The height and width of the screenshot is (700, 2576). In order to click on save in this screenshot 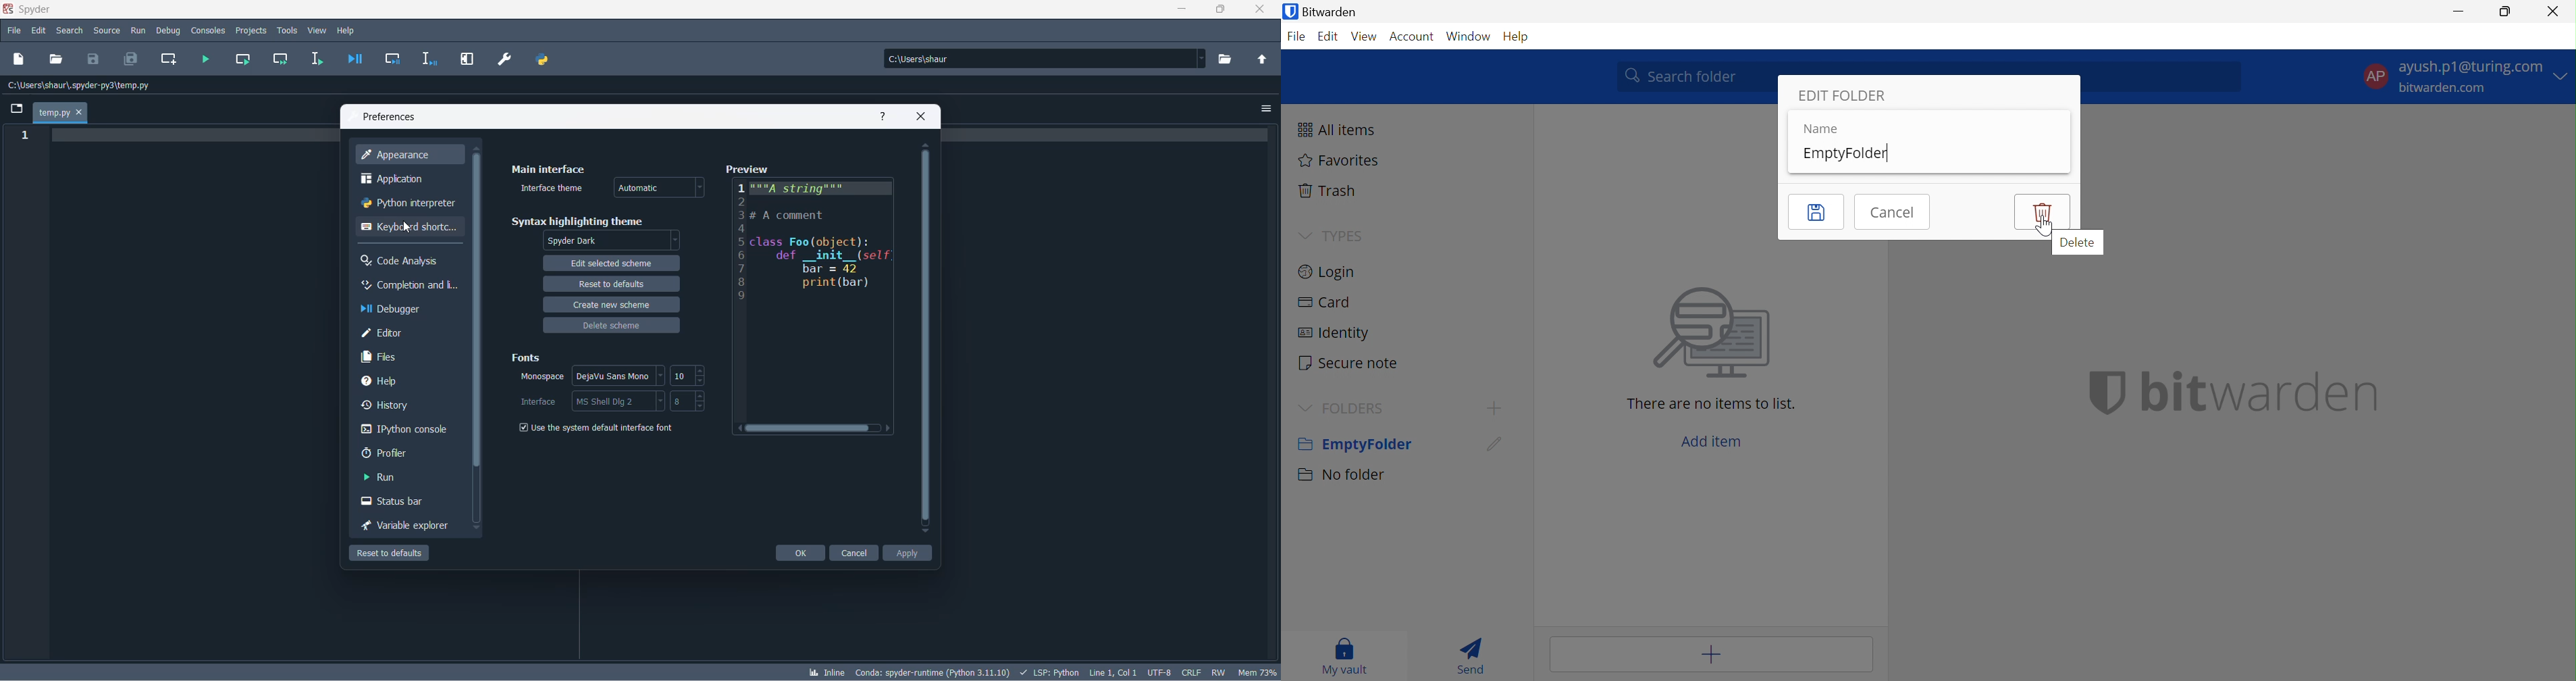, I will do `click(93, 59)`.